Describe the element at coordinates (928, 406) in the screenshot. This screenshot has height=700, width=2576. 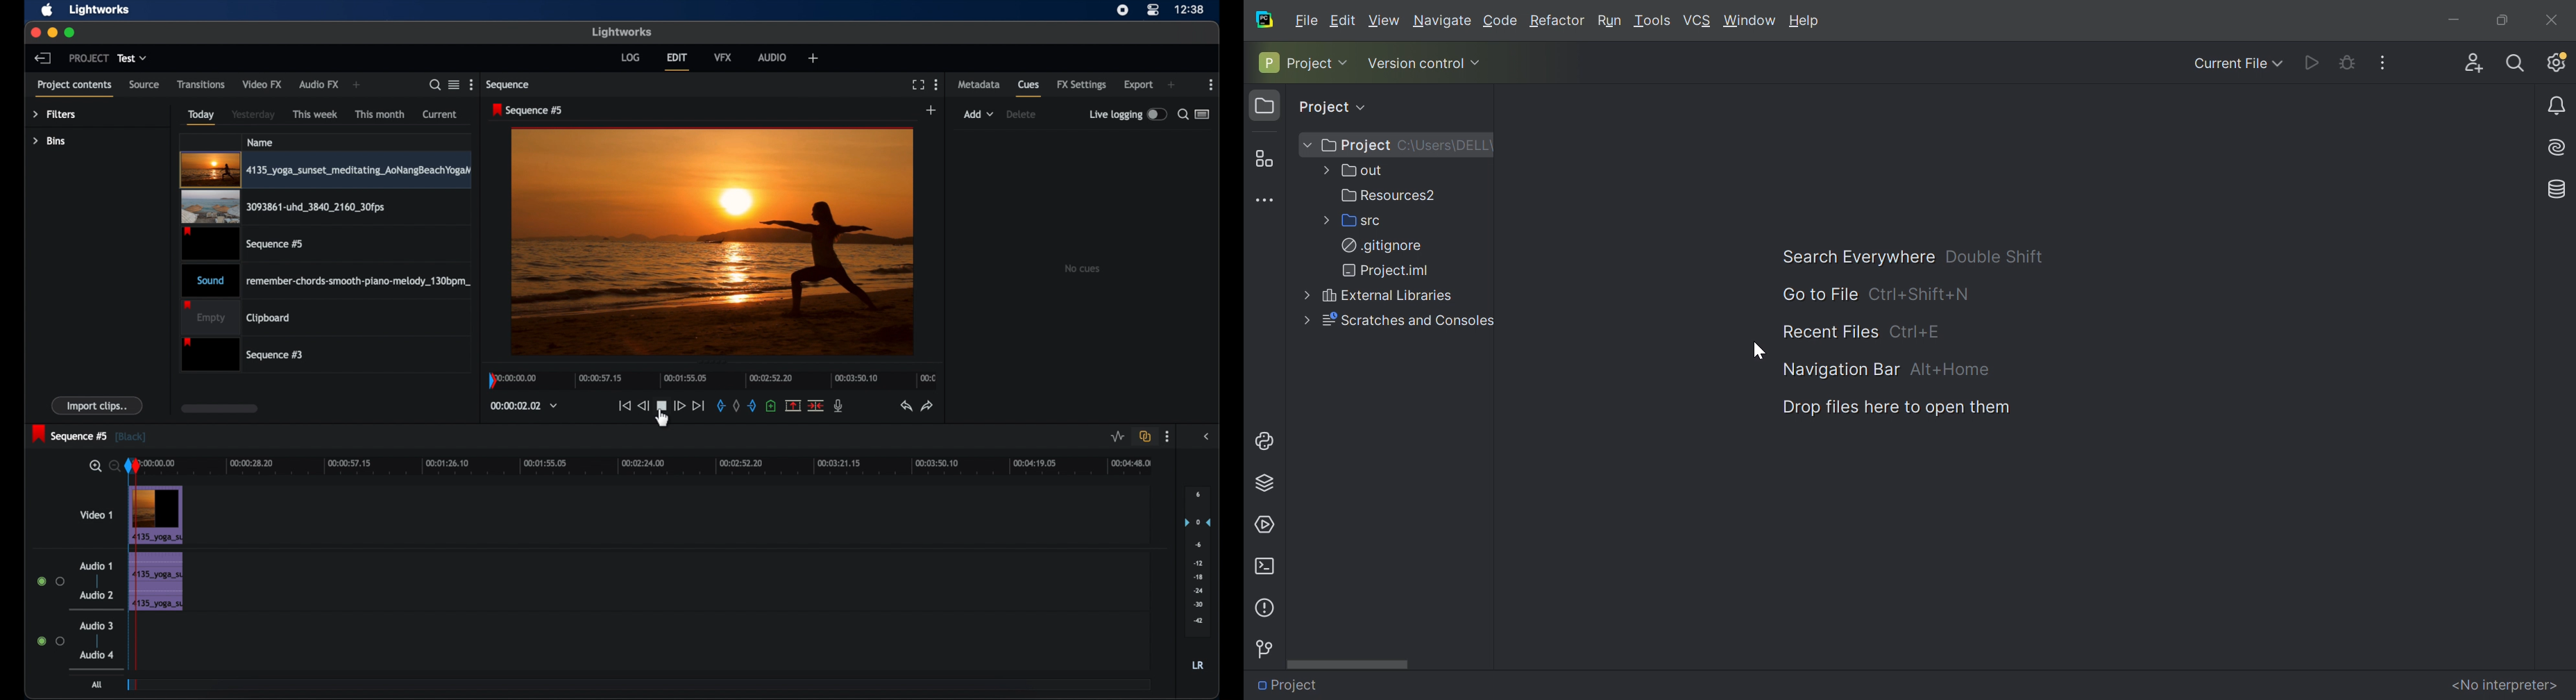
I see `redo` at that location.